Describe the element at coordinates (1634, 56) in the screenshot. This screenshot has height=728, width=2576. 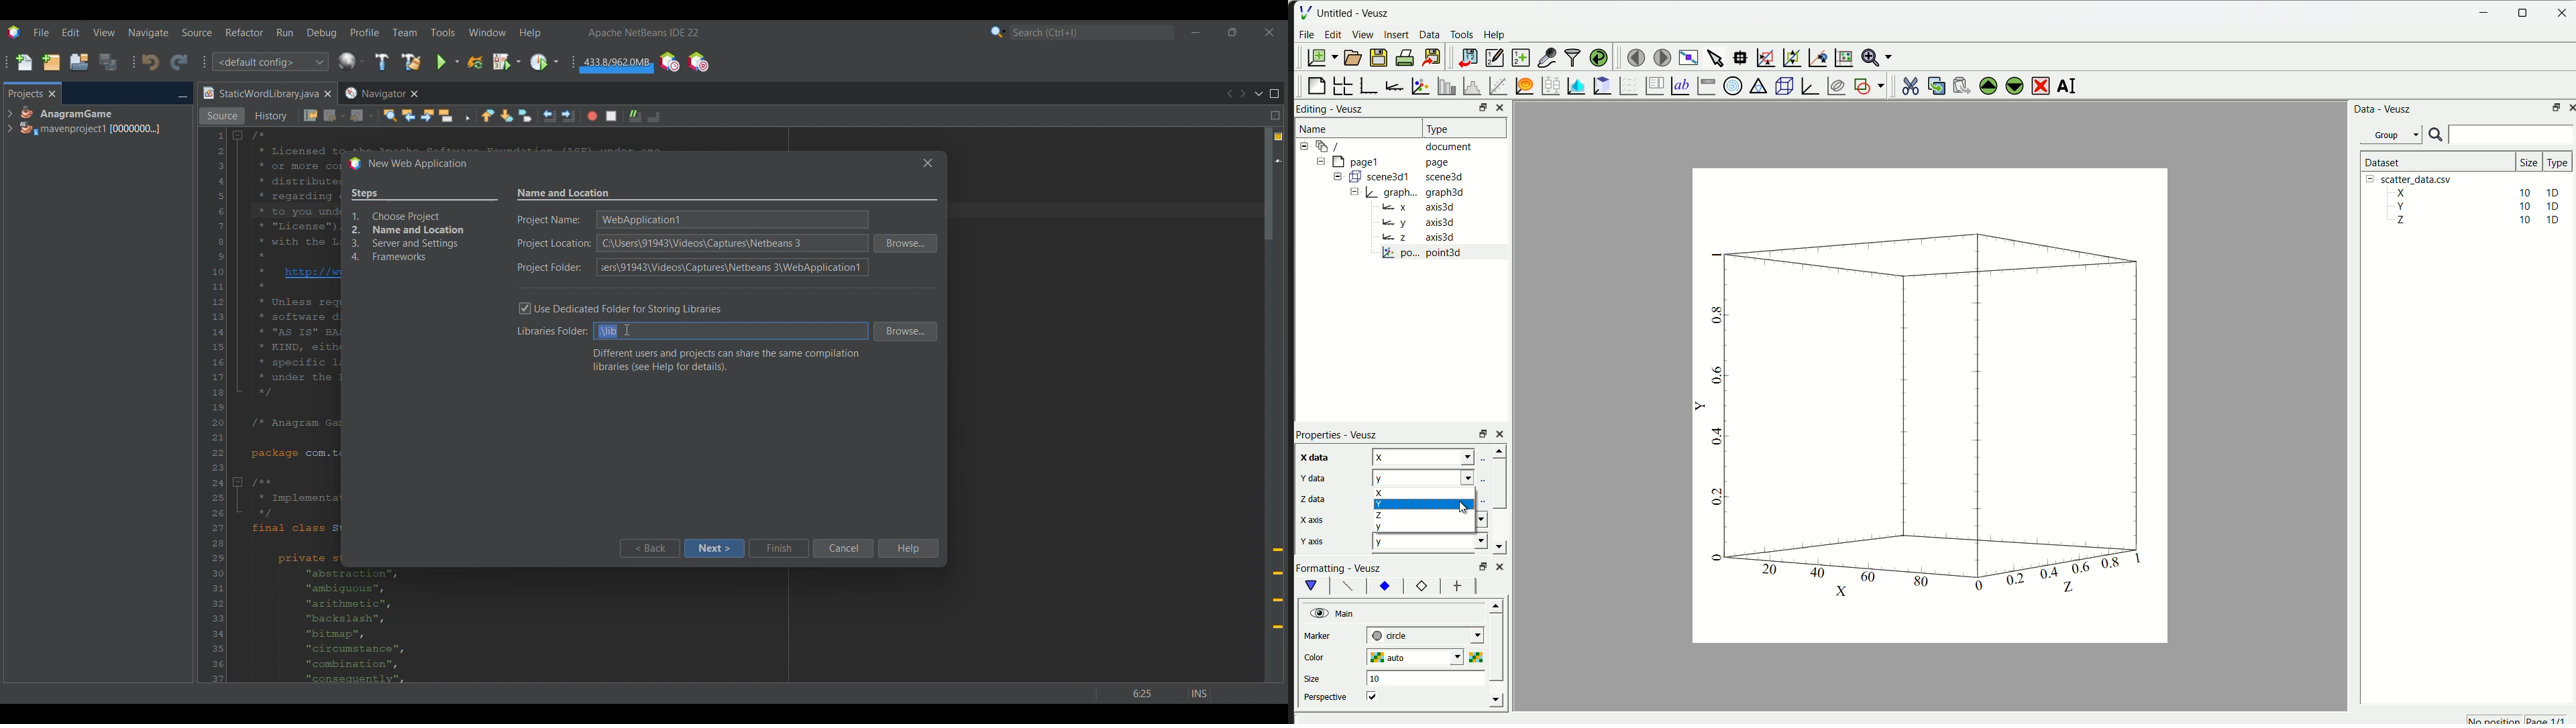
I see `move to previous page` at that location.